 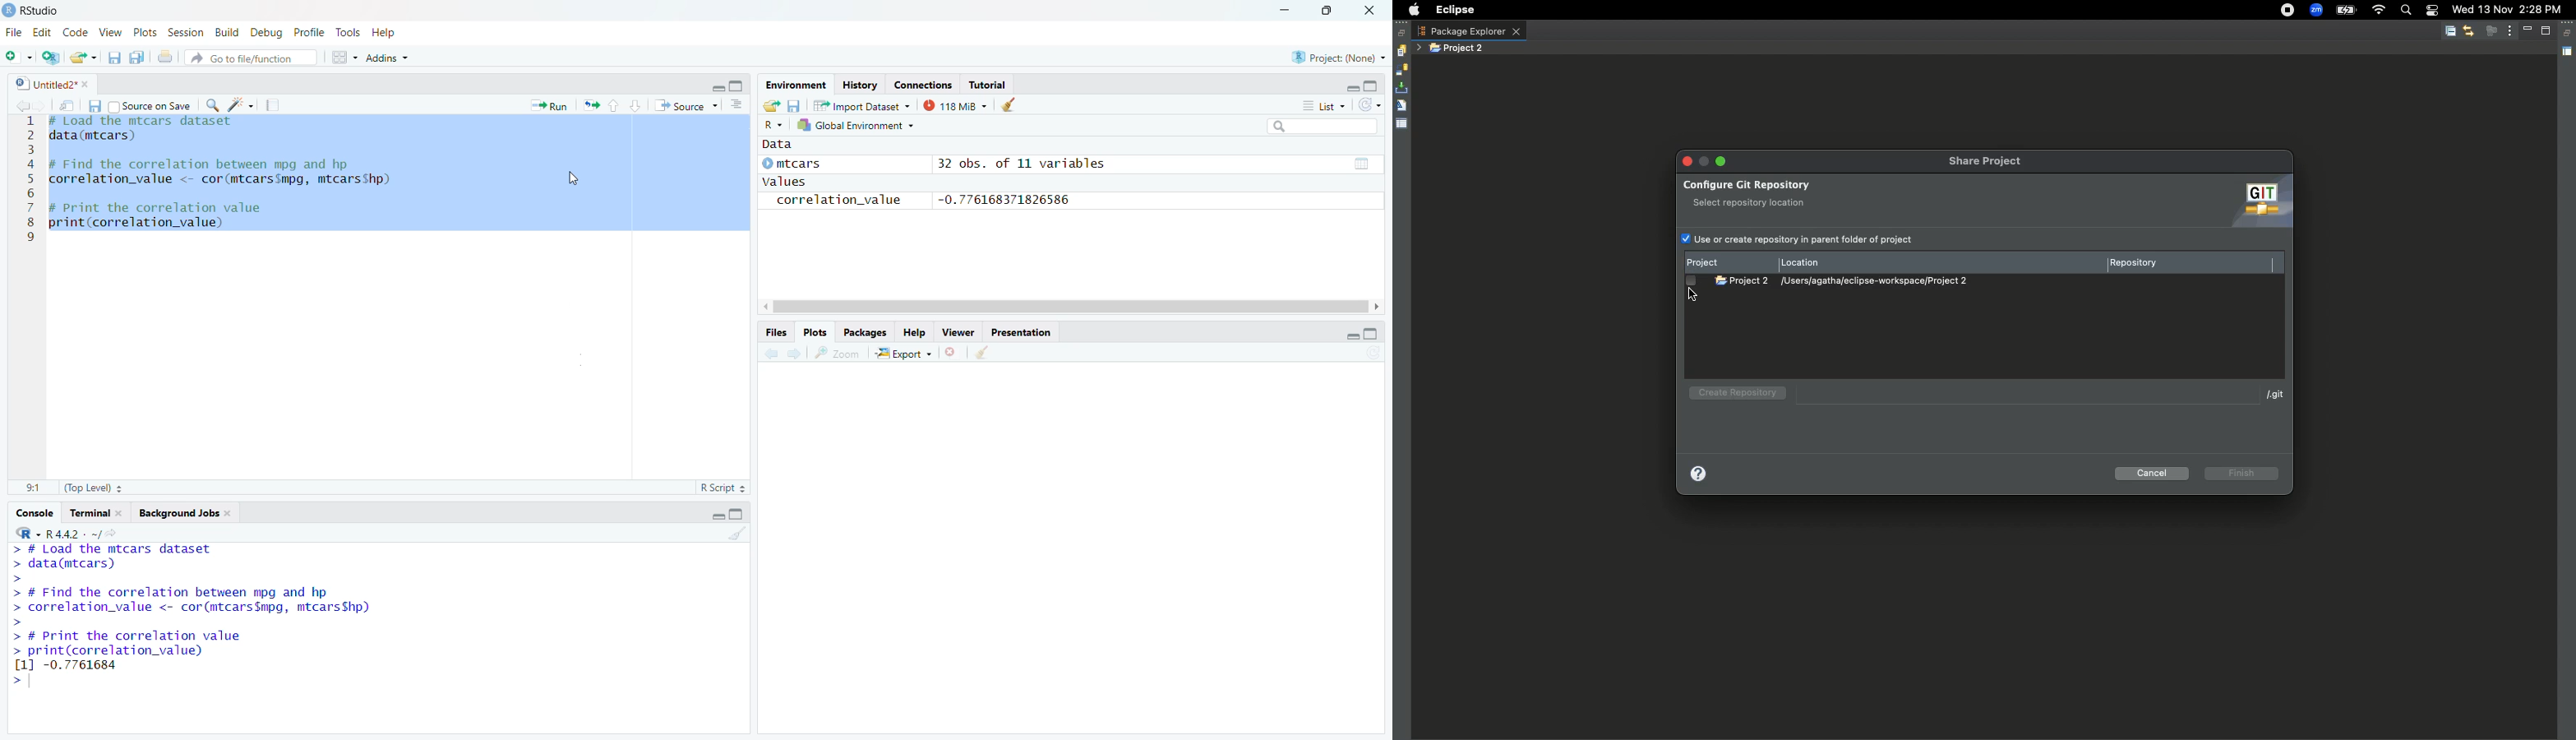 What do you see at coordinates (868, 330) in the screenshot?
I see `Packages` at bounding box center [868, 330].